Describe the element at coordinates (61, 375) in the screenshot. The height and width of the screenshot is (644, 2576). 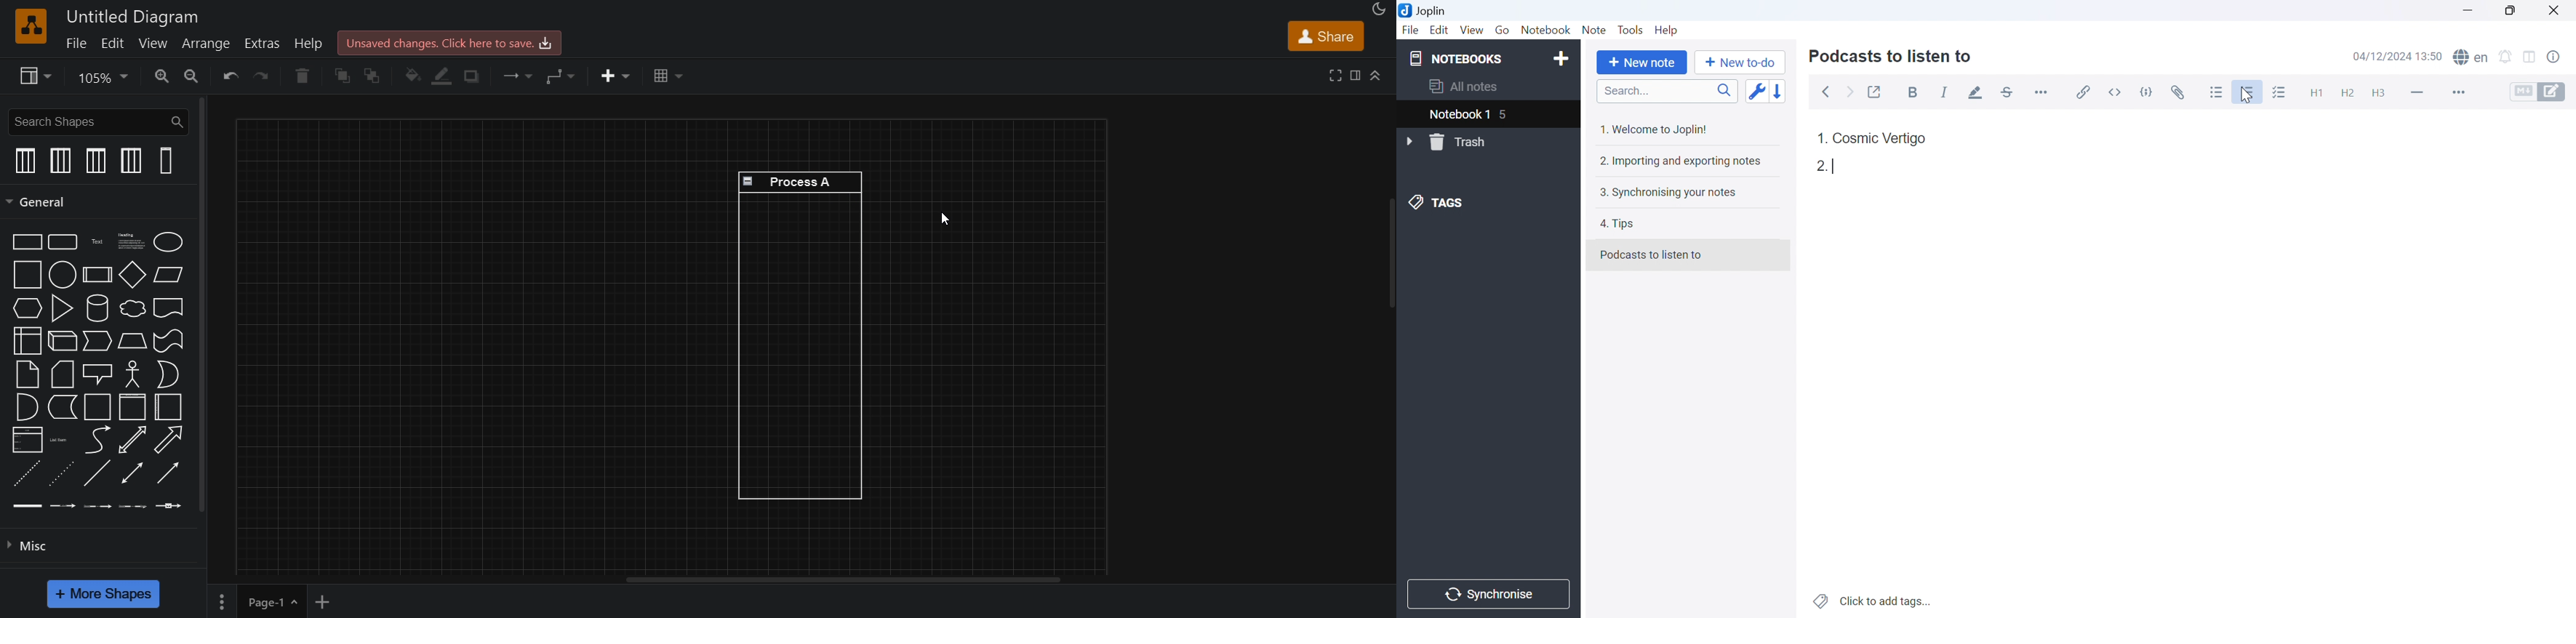
I see `card` at that location.